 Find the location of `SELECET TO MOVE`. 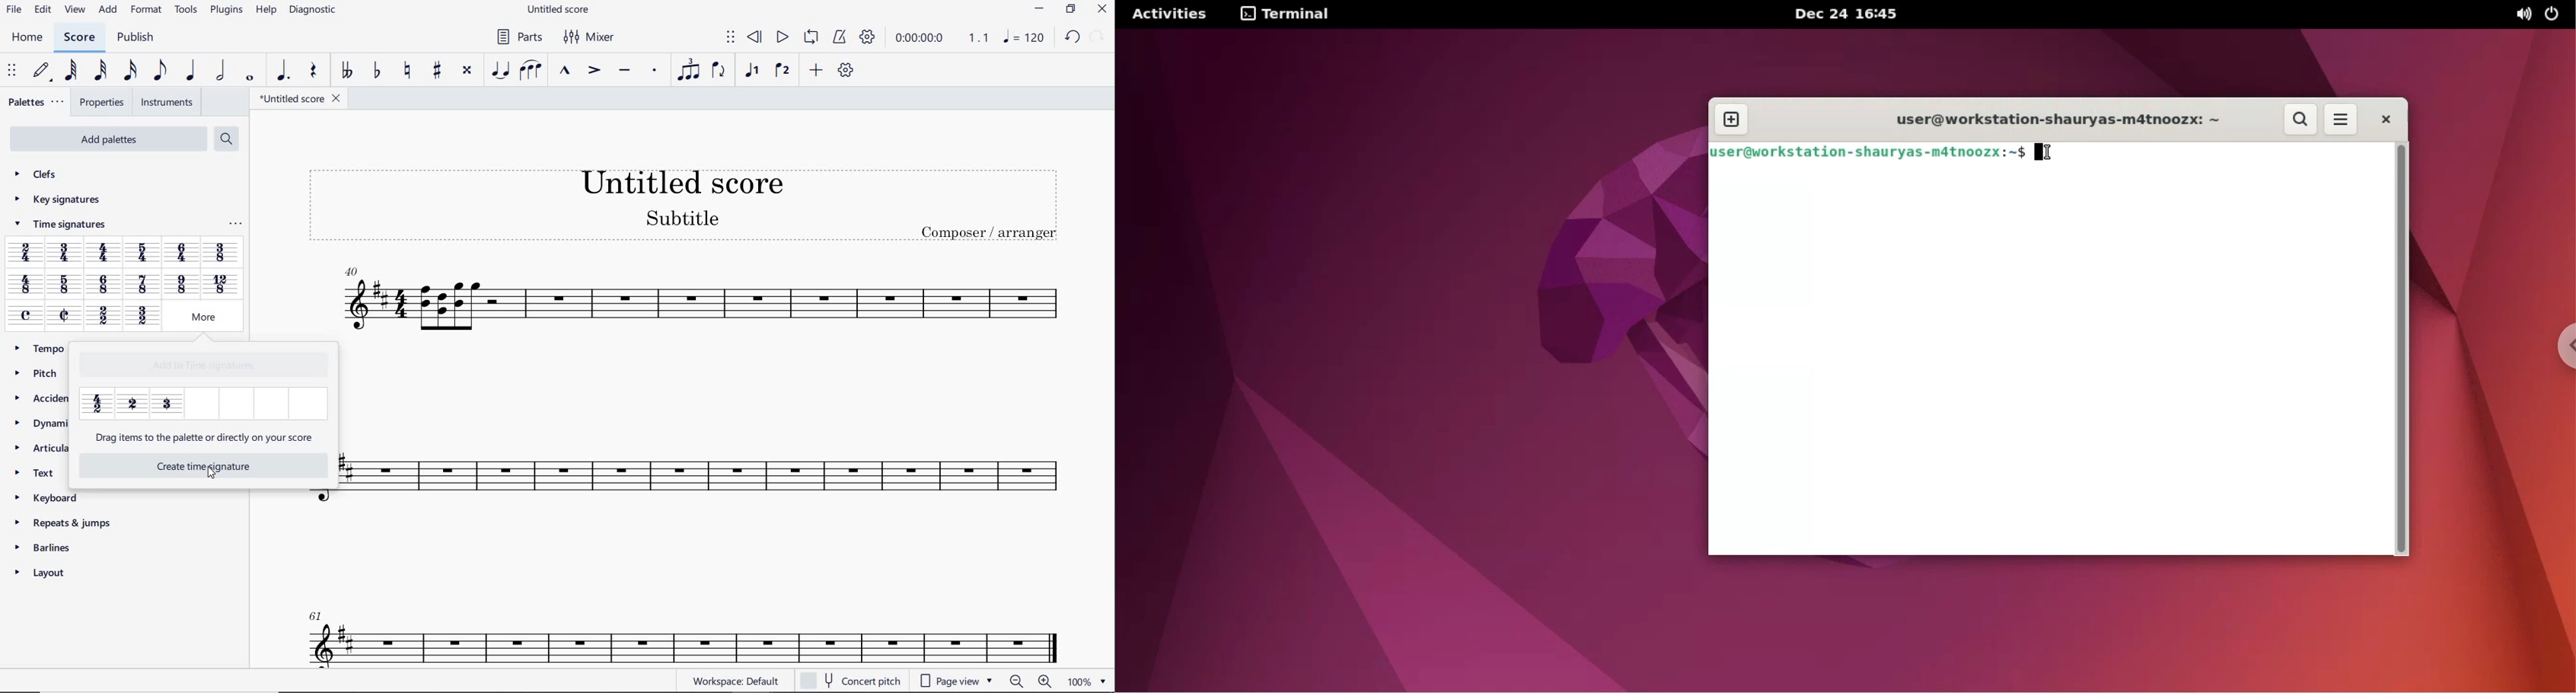

SELECET TO MOVE is located at coordinates (14, 72).